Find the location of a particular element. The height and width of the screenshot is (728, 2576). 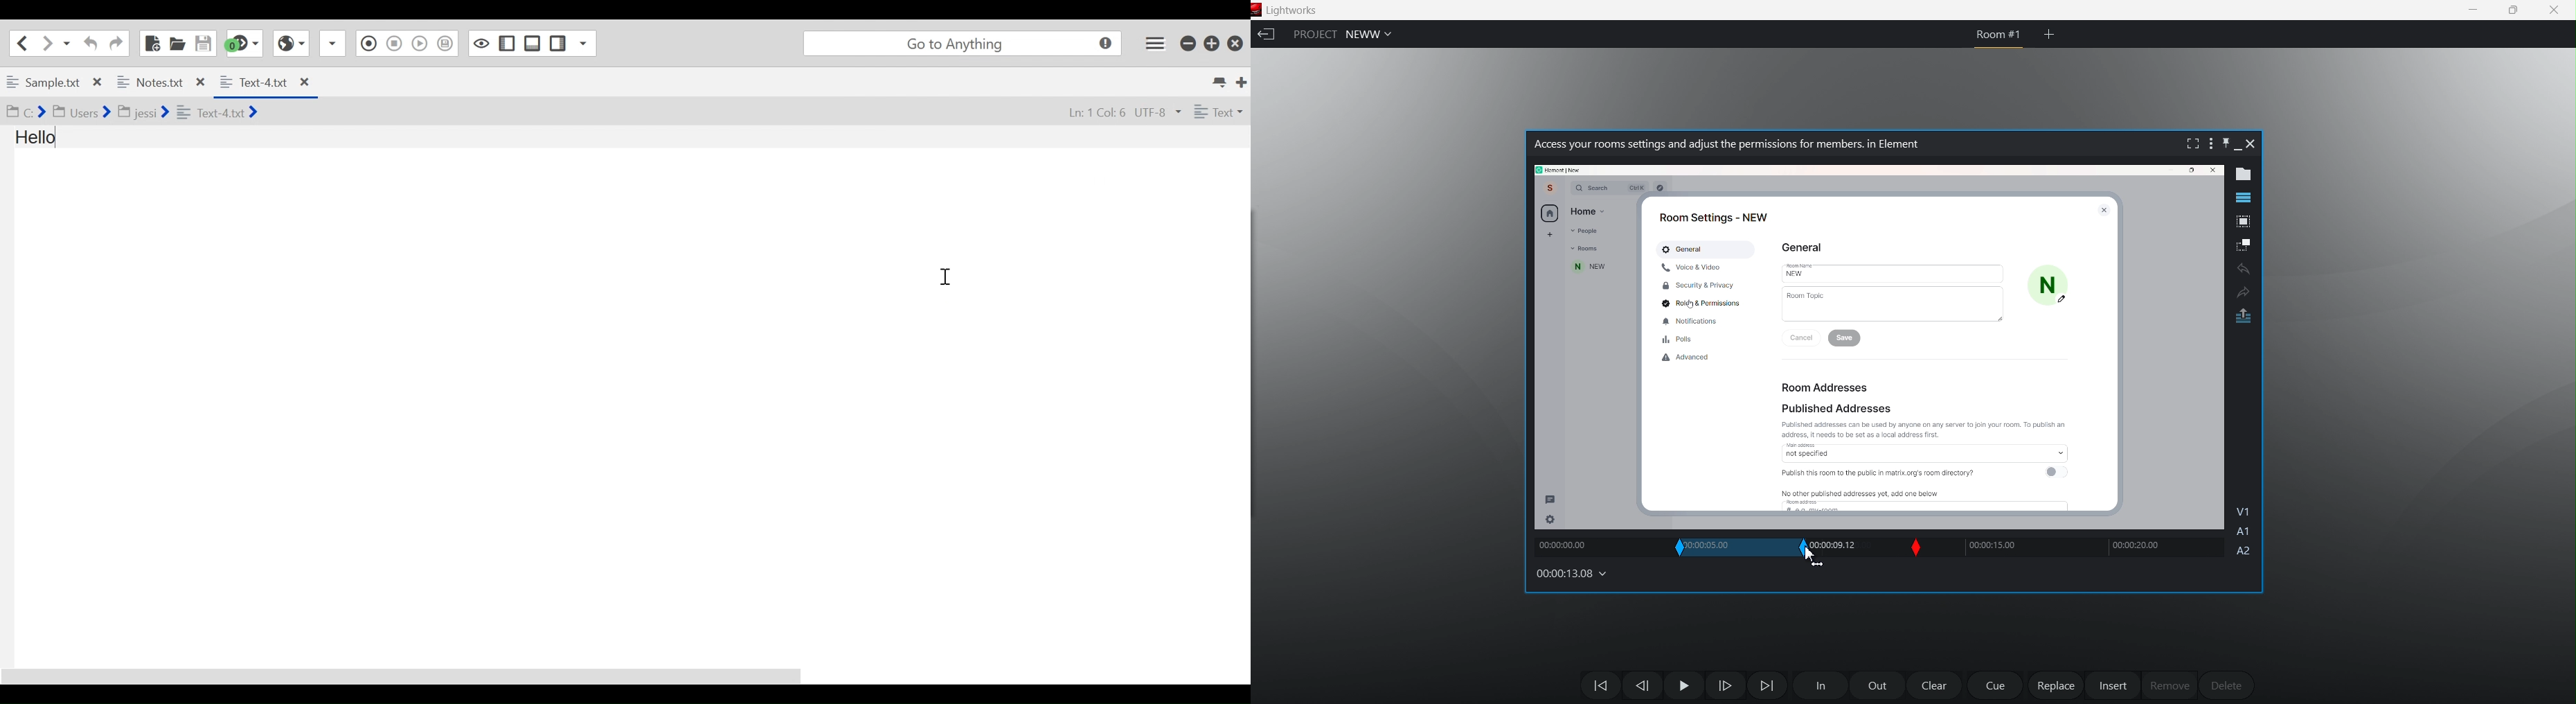

create new room is located at coordinates (2049, 33).